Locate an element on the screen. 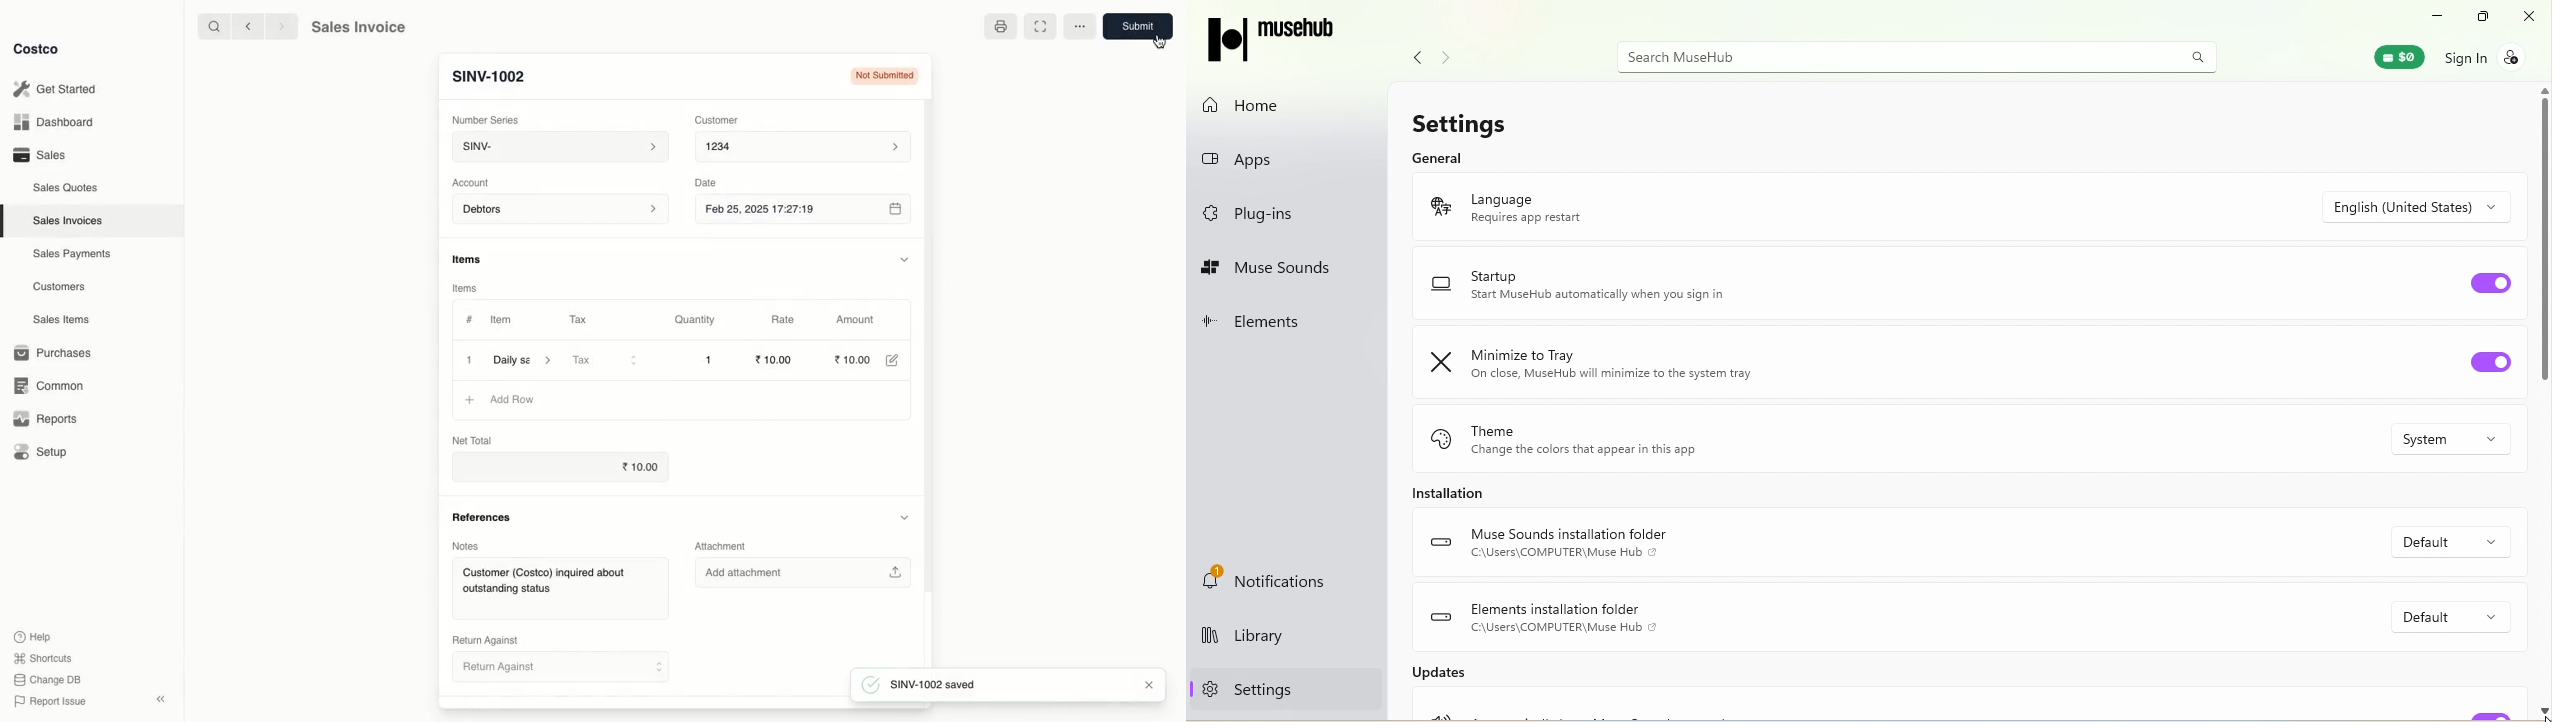  Hide is located at coordinates (904, 517).